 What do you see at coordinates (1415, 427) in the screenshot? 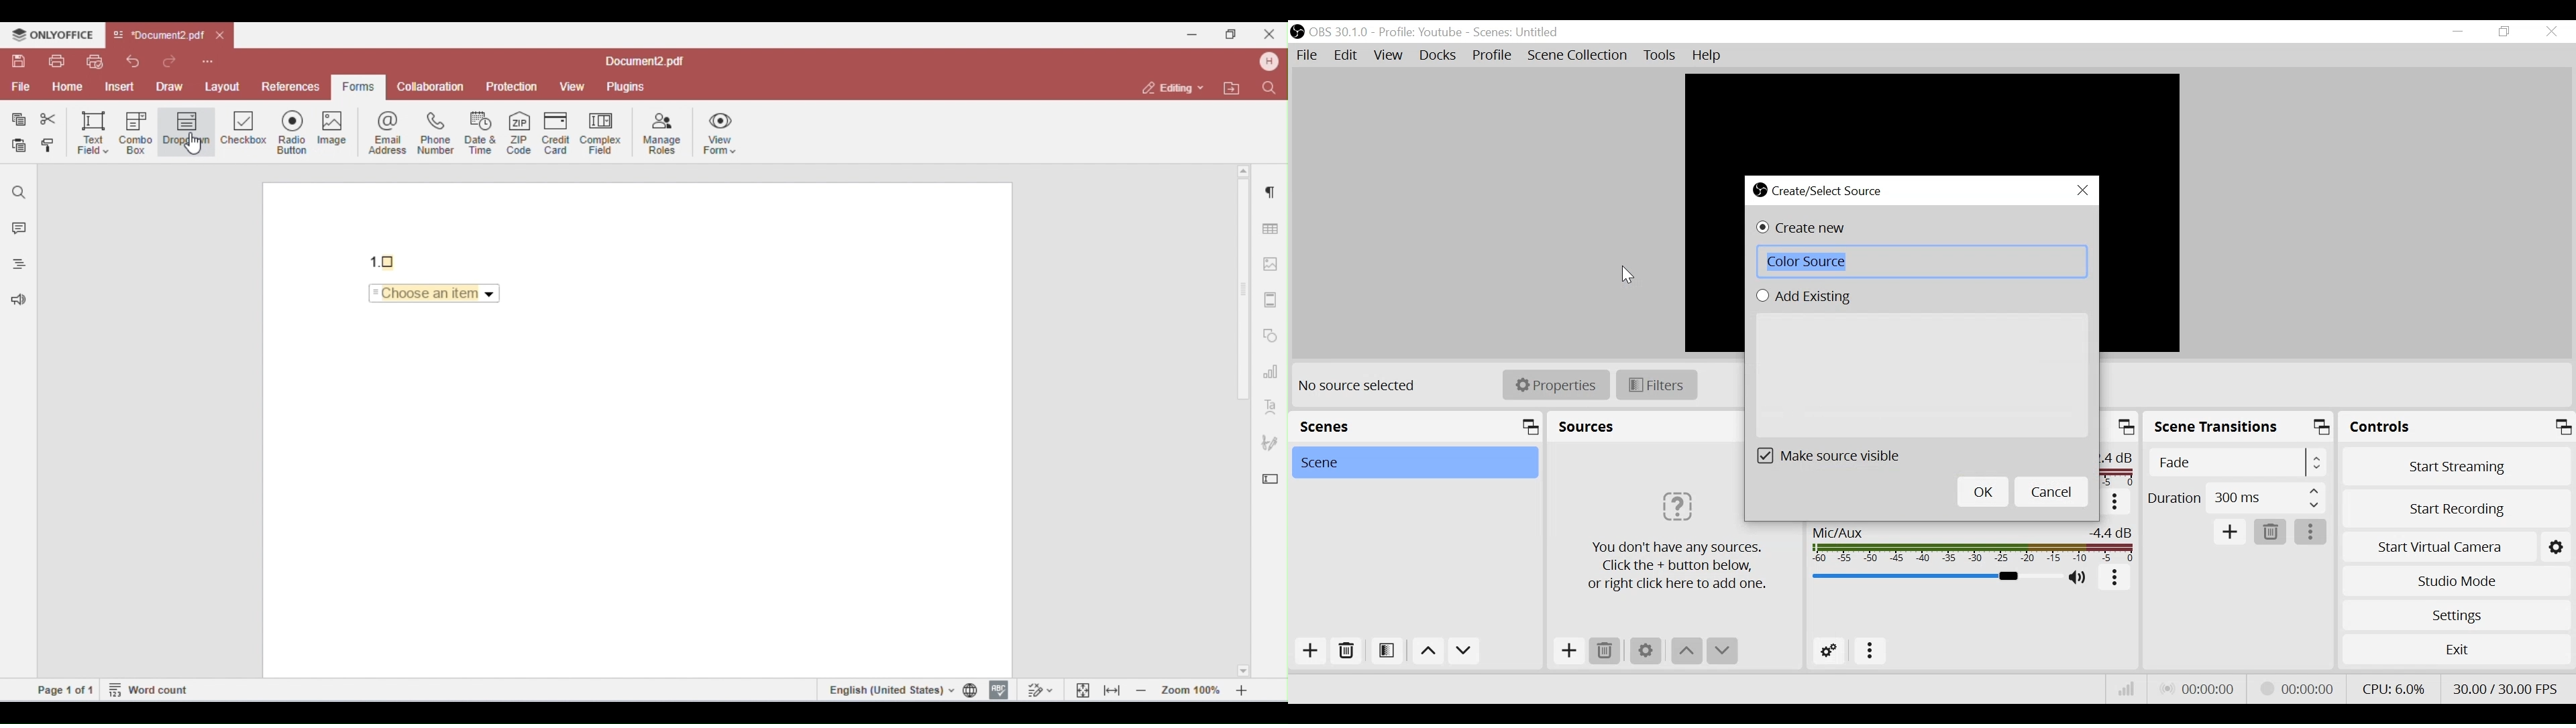
I see `Scenes` at bounding box center [1415, 427].